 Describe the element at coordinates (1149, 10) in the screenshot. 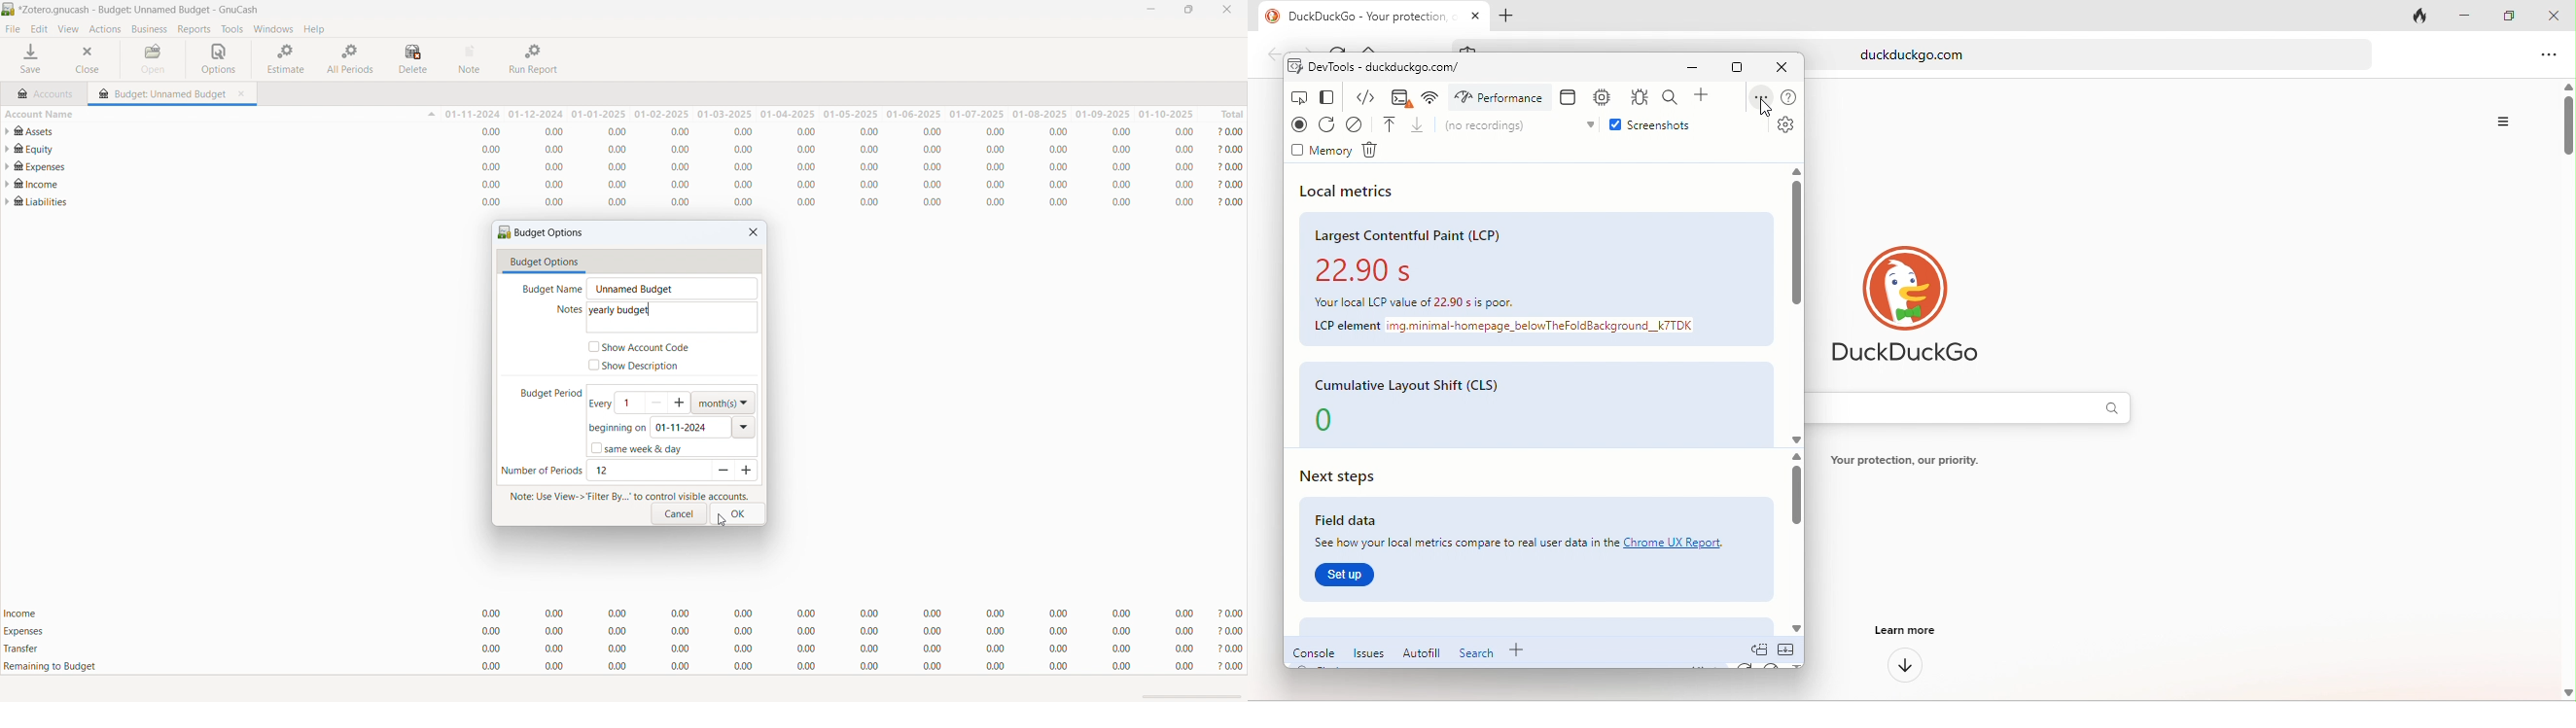

I see `minimize` at that location.